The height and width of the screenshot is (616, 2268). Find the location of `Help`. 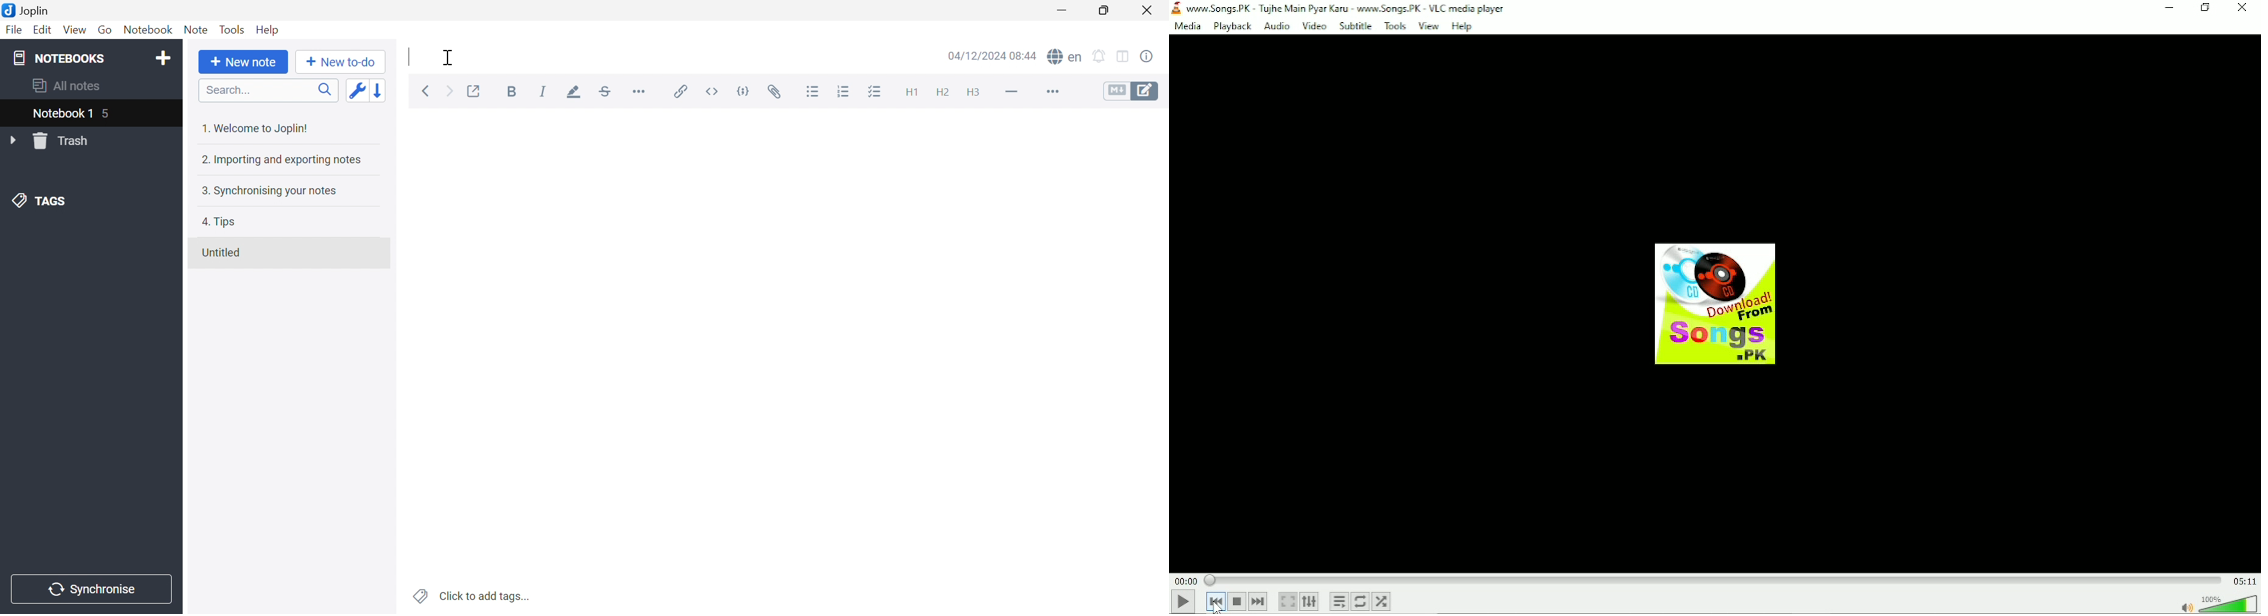

Help is located at coordinates (1462, 27).